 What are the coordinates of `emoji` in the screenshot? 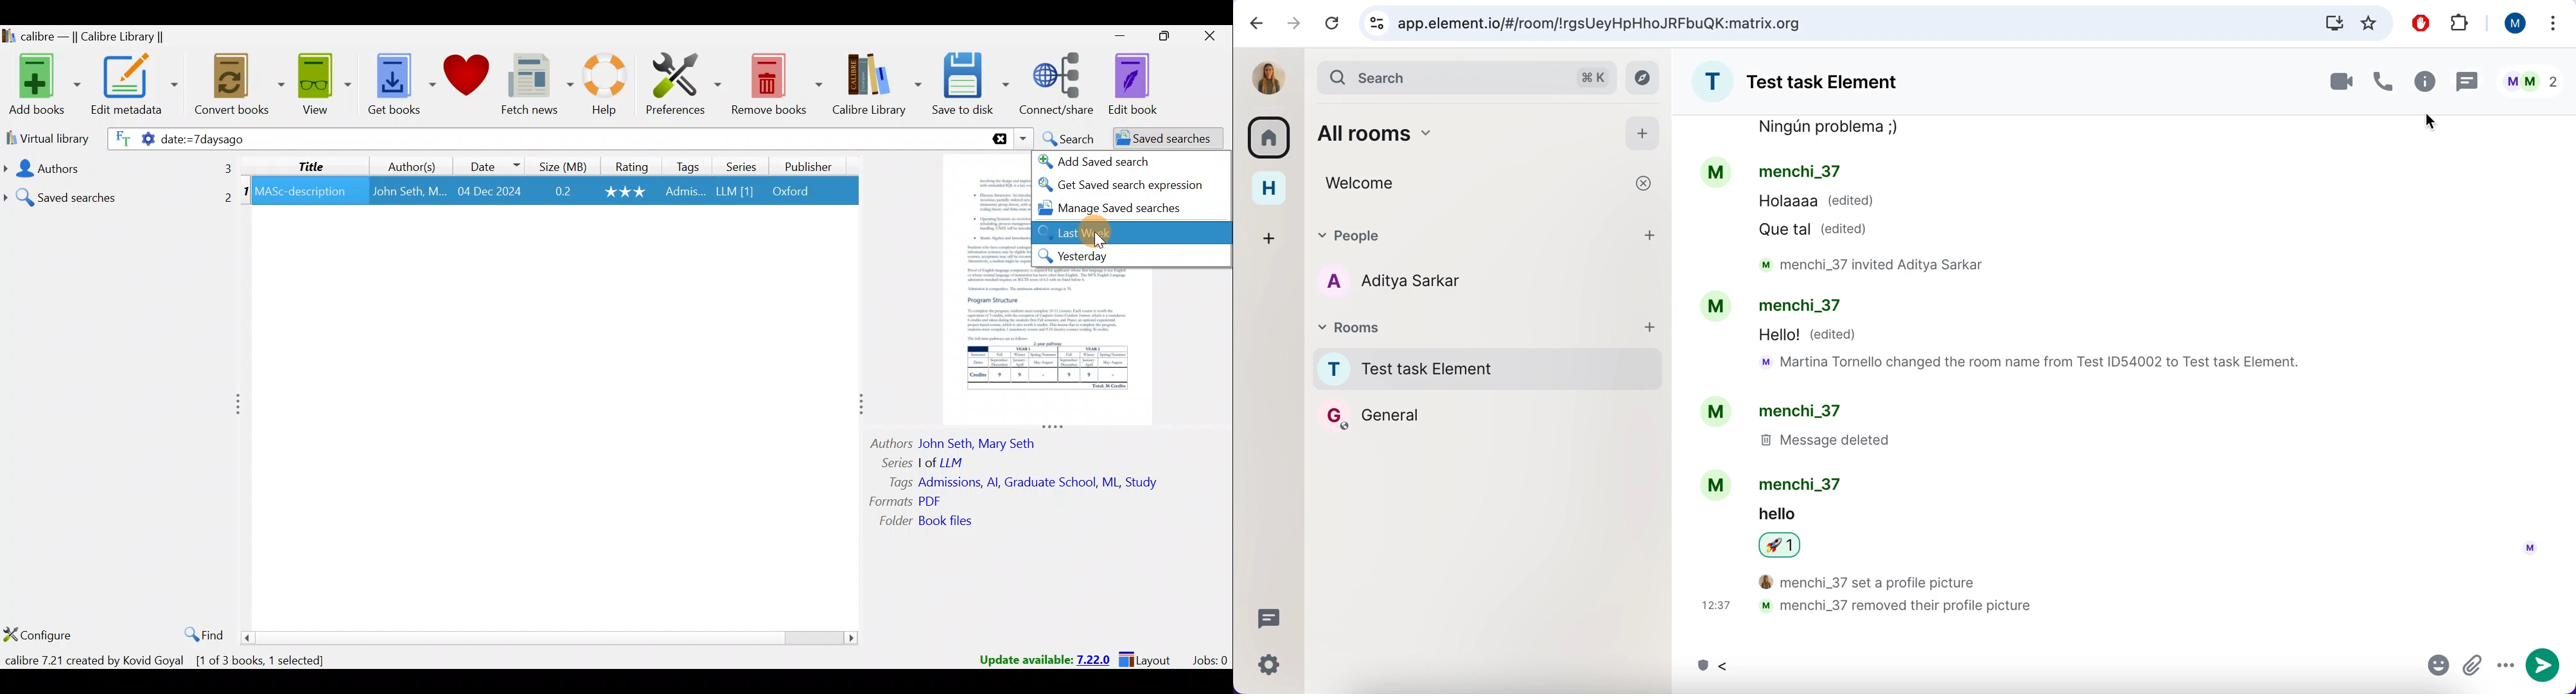 It's located at (2435, 668).